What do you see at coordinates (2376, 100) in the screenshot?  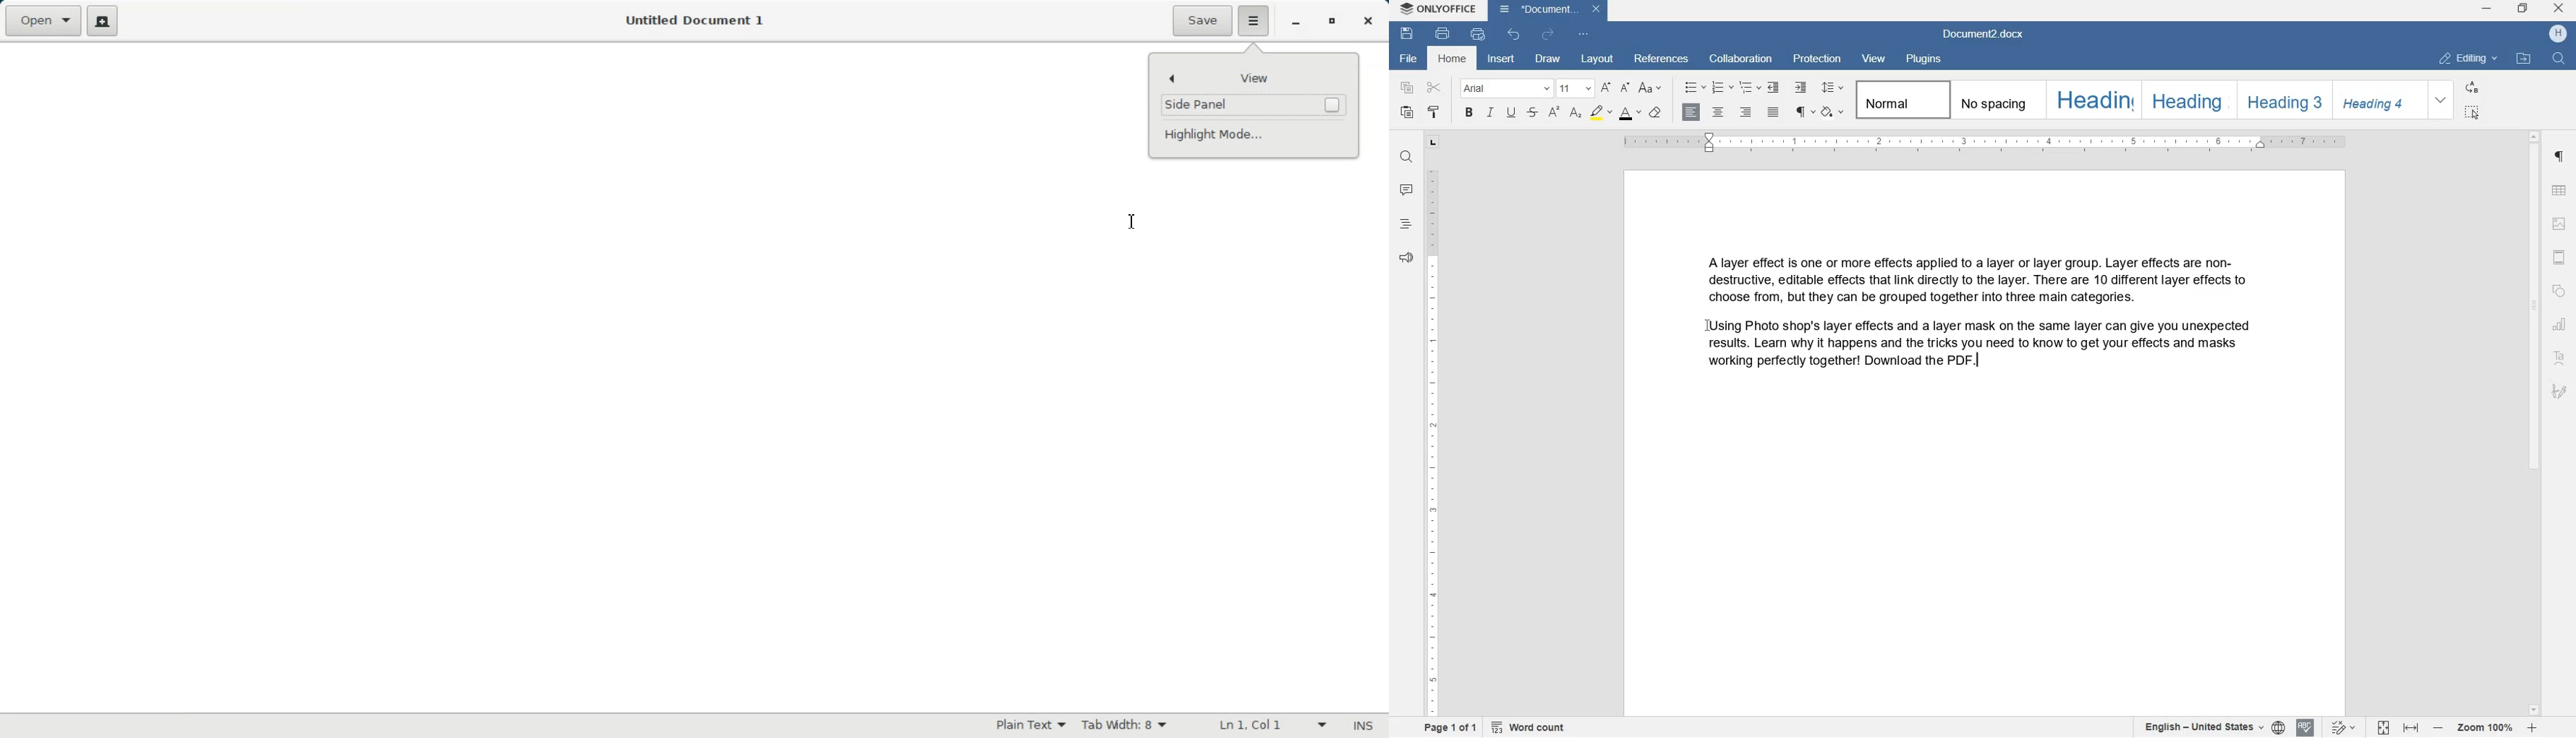 I see `HEADING 4` at bounding box center [2376, 100].